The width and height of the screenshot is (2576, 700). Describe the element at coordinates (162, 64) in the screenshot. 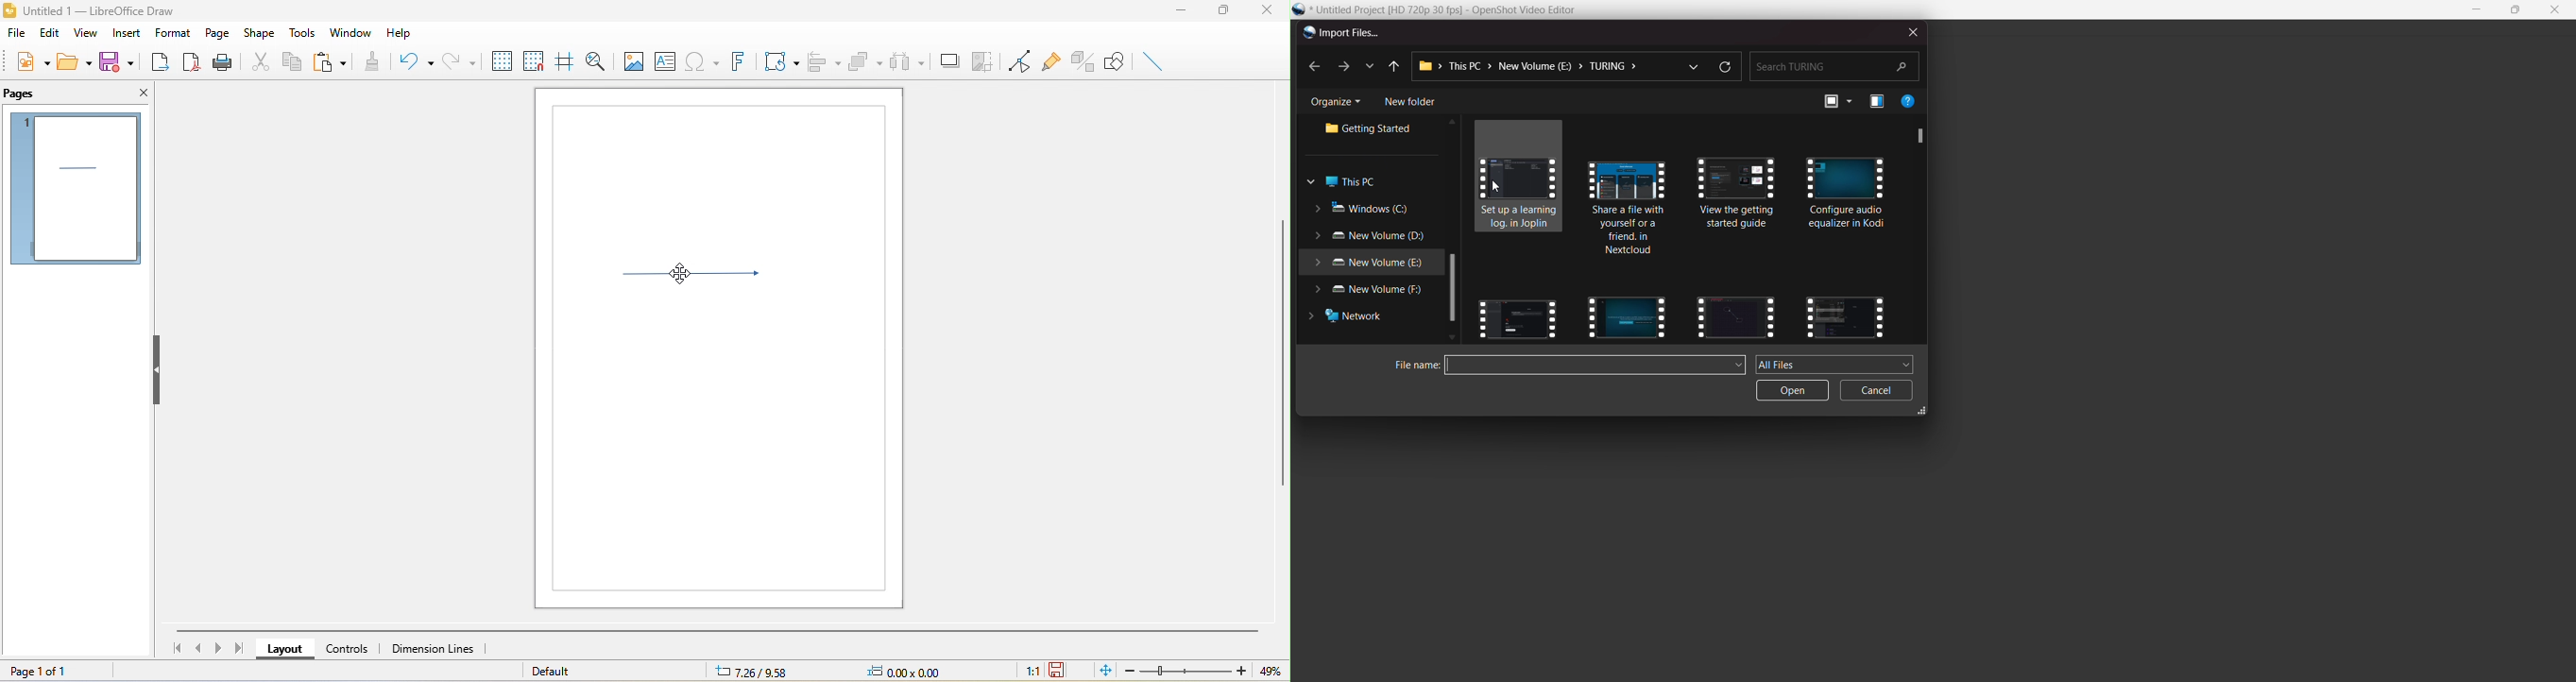

I see `export` at that location.